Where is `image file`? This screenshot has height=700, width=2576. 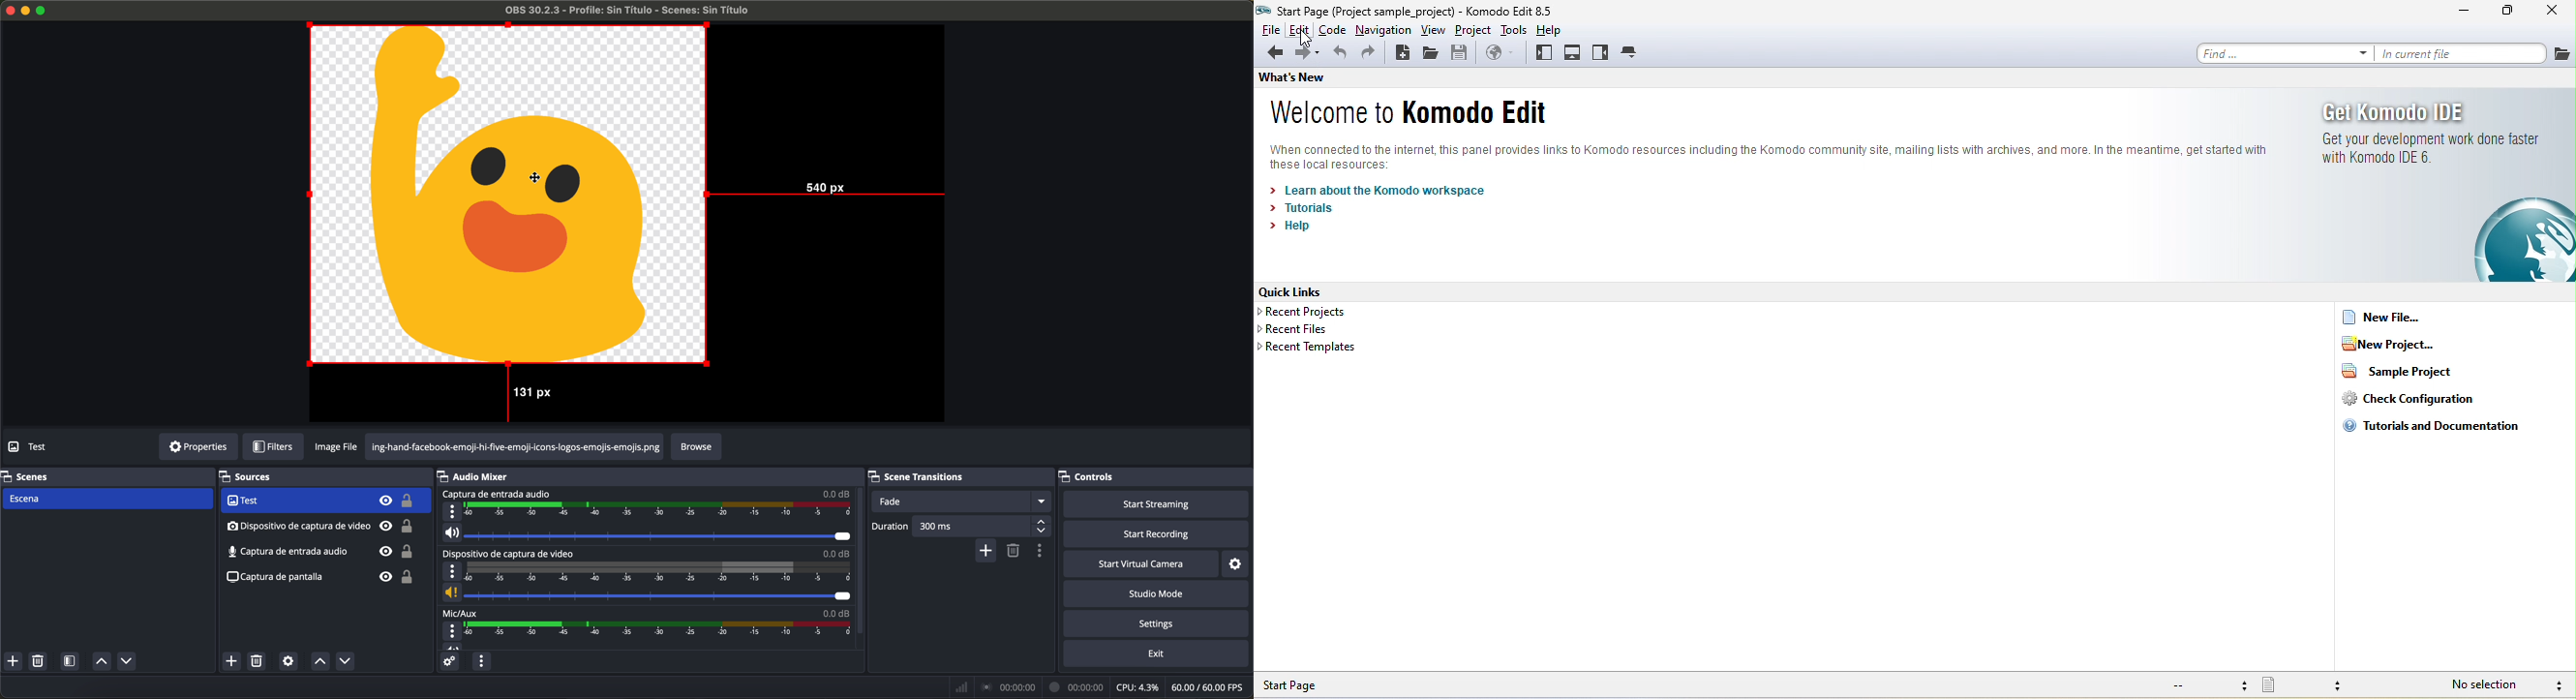
image file is located at coordinates (338, 447).